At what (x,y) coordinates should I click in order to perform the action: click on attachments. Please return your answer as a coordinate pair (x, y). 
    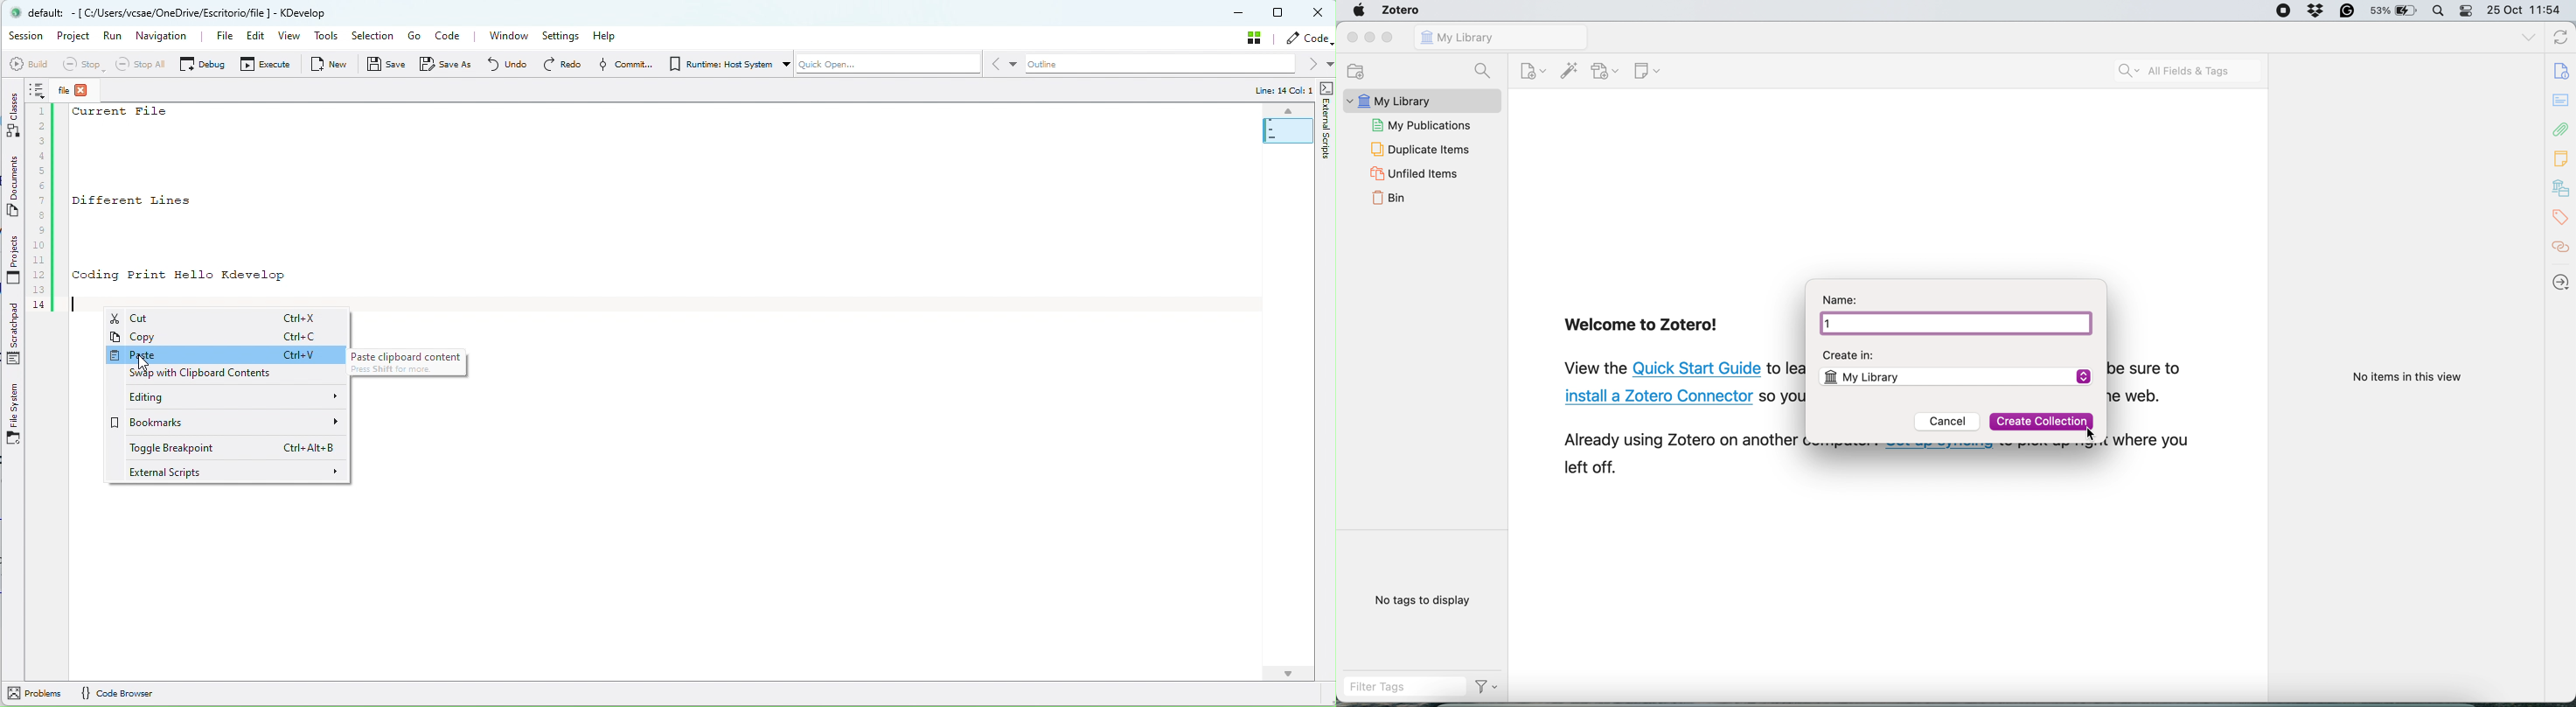
    Looking at the image, I should click on (2562, 131).